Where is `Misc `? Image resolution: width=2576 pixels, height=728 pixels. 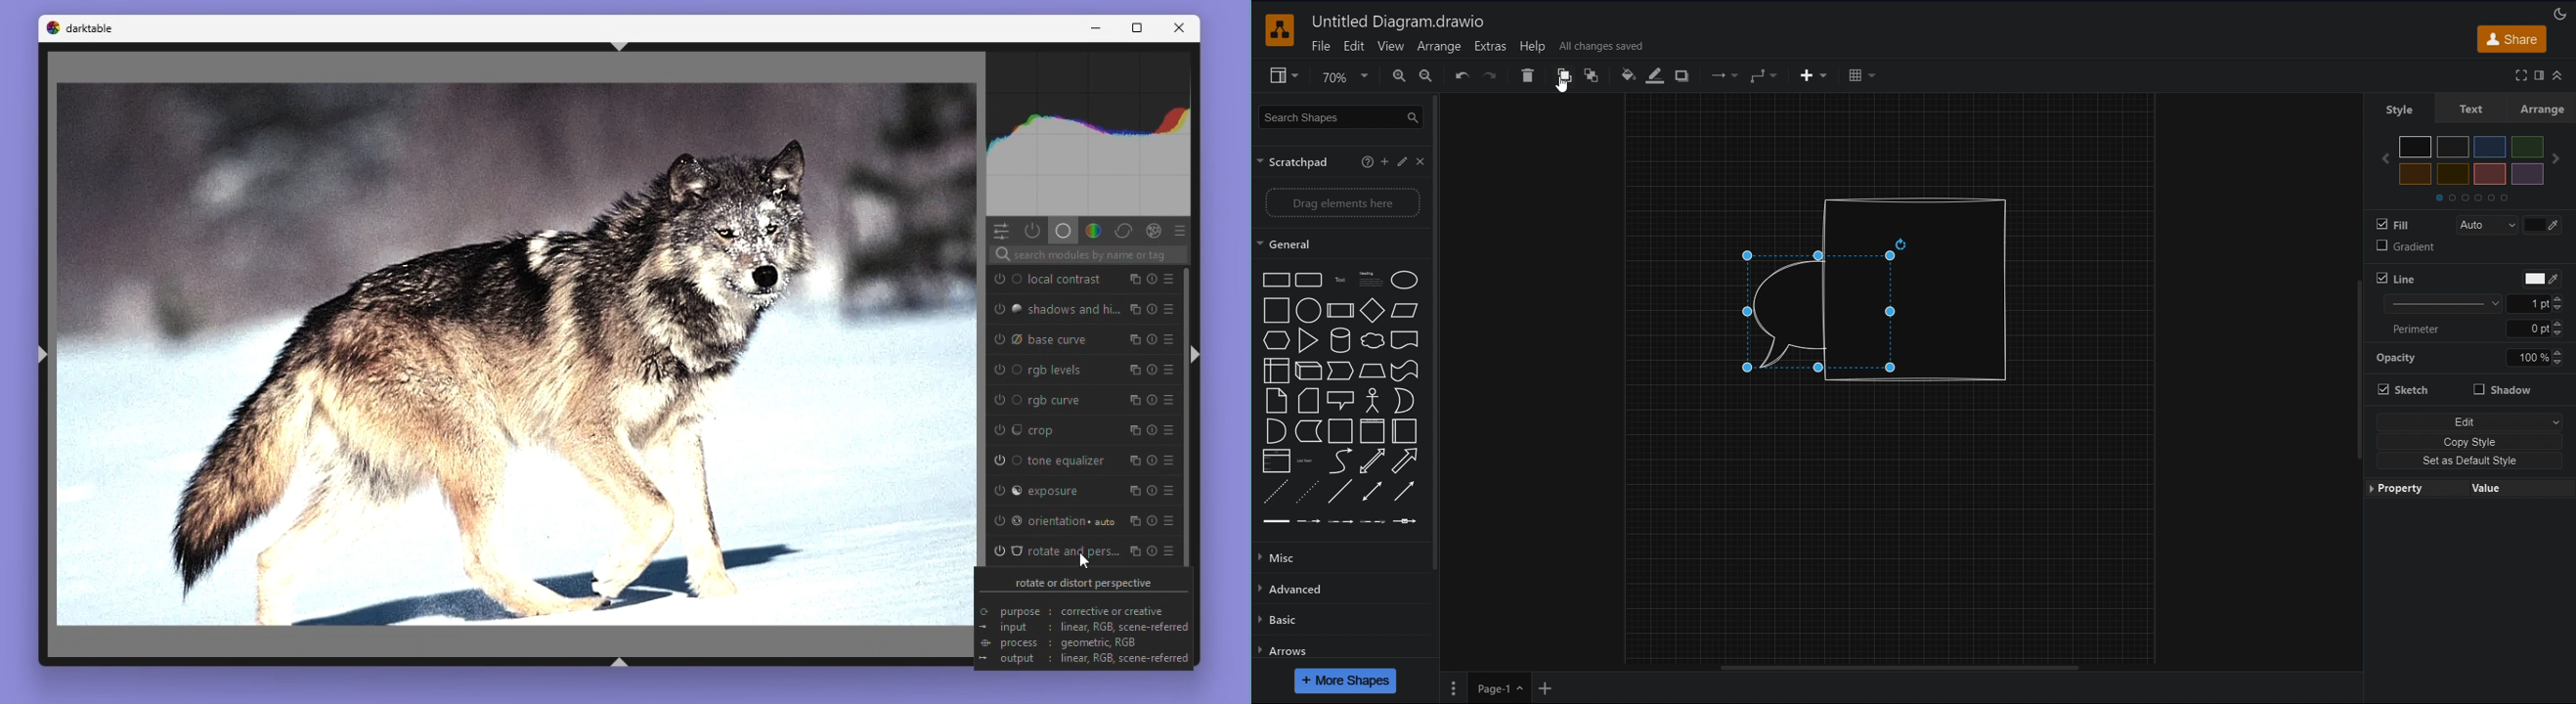 Misc  is located at coordinates (1339, 559).